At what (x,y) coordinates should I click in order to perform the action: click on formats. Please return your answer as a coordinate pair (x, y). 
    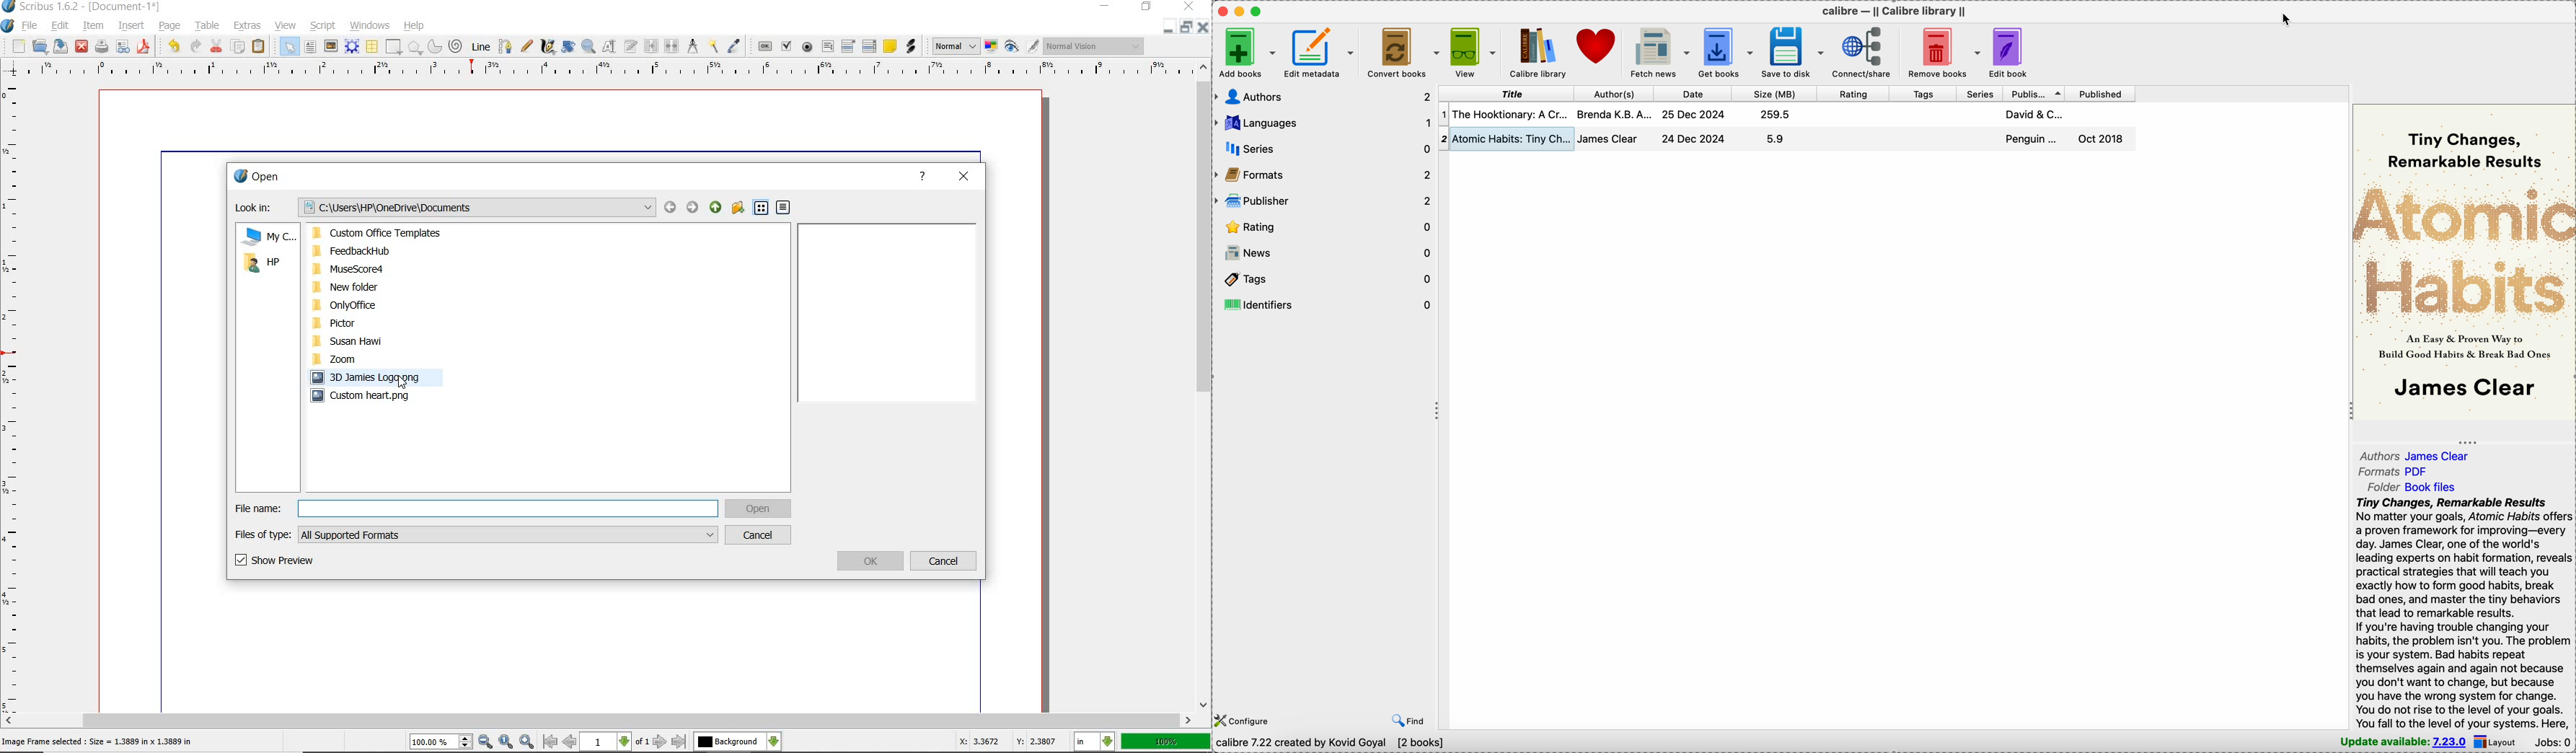
    Looking at the image, I should click on (1324, 173).